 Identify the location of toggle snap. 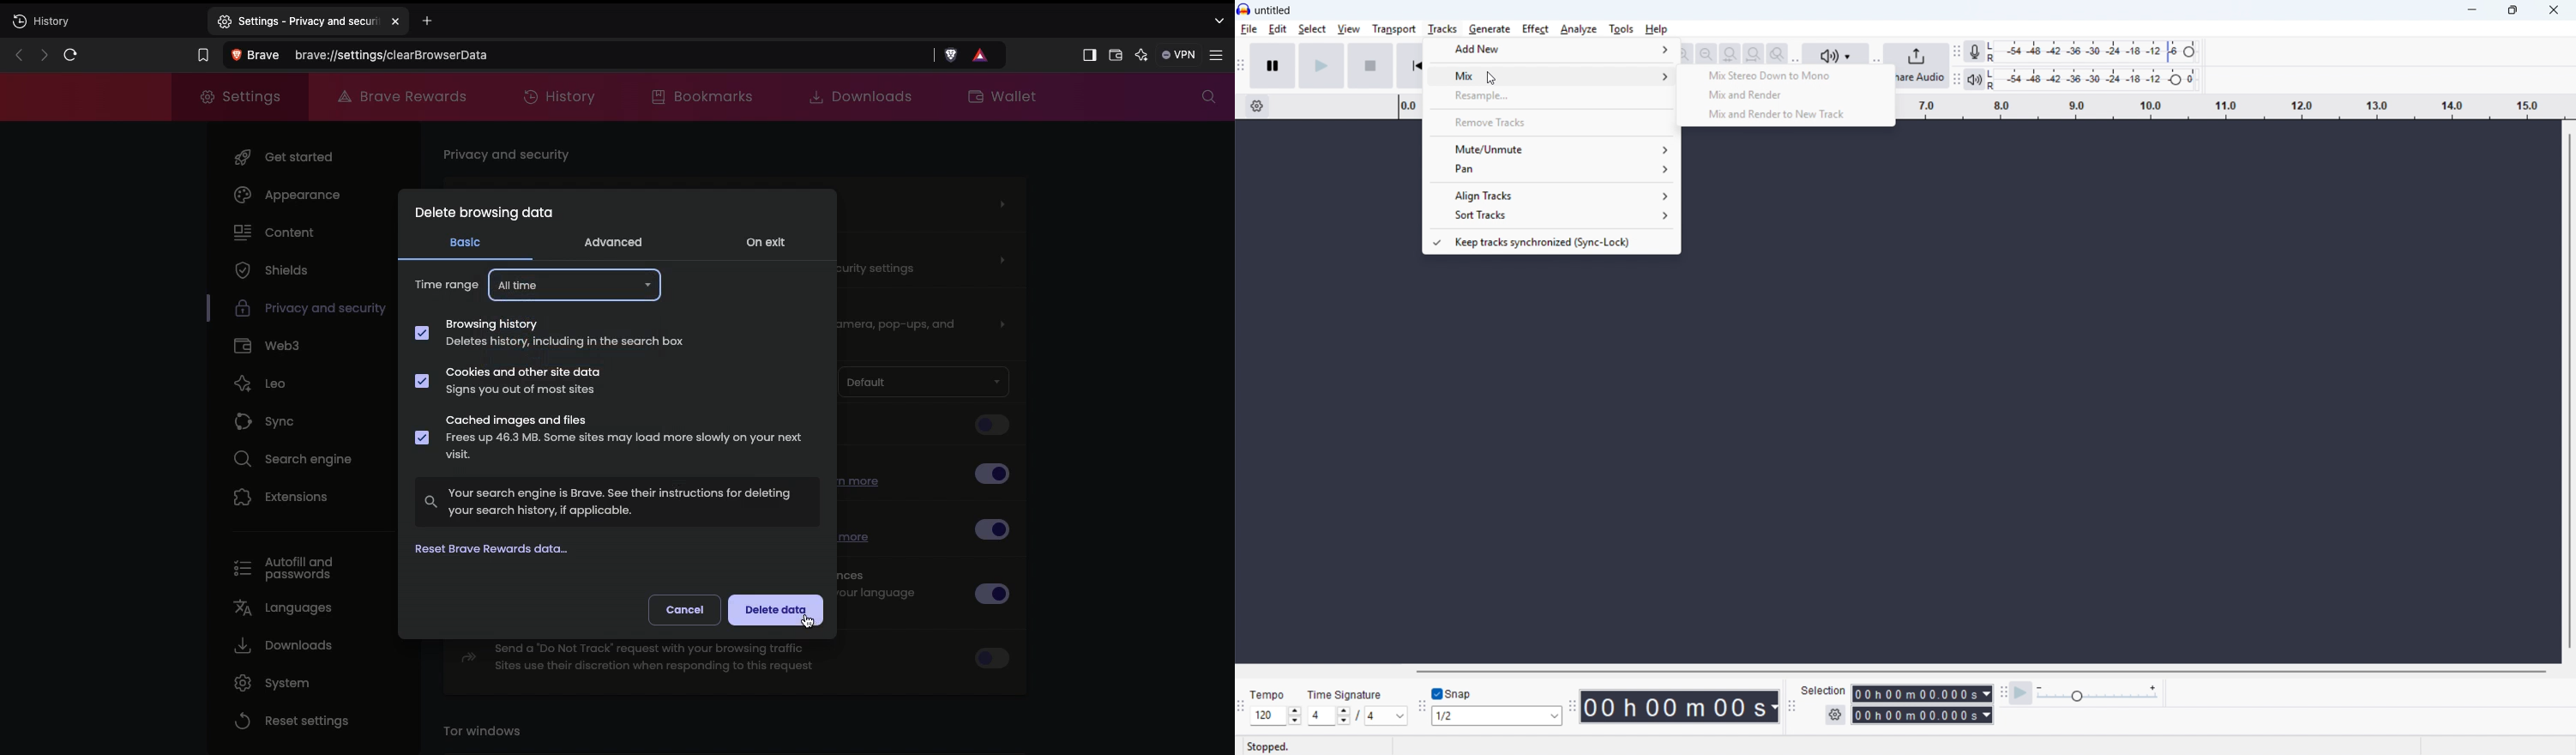
(1454, 693).